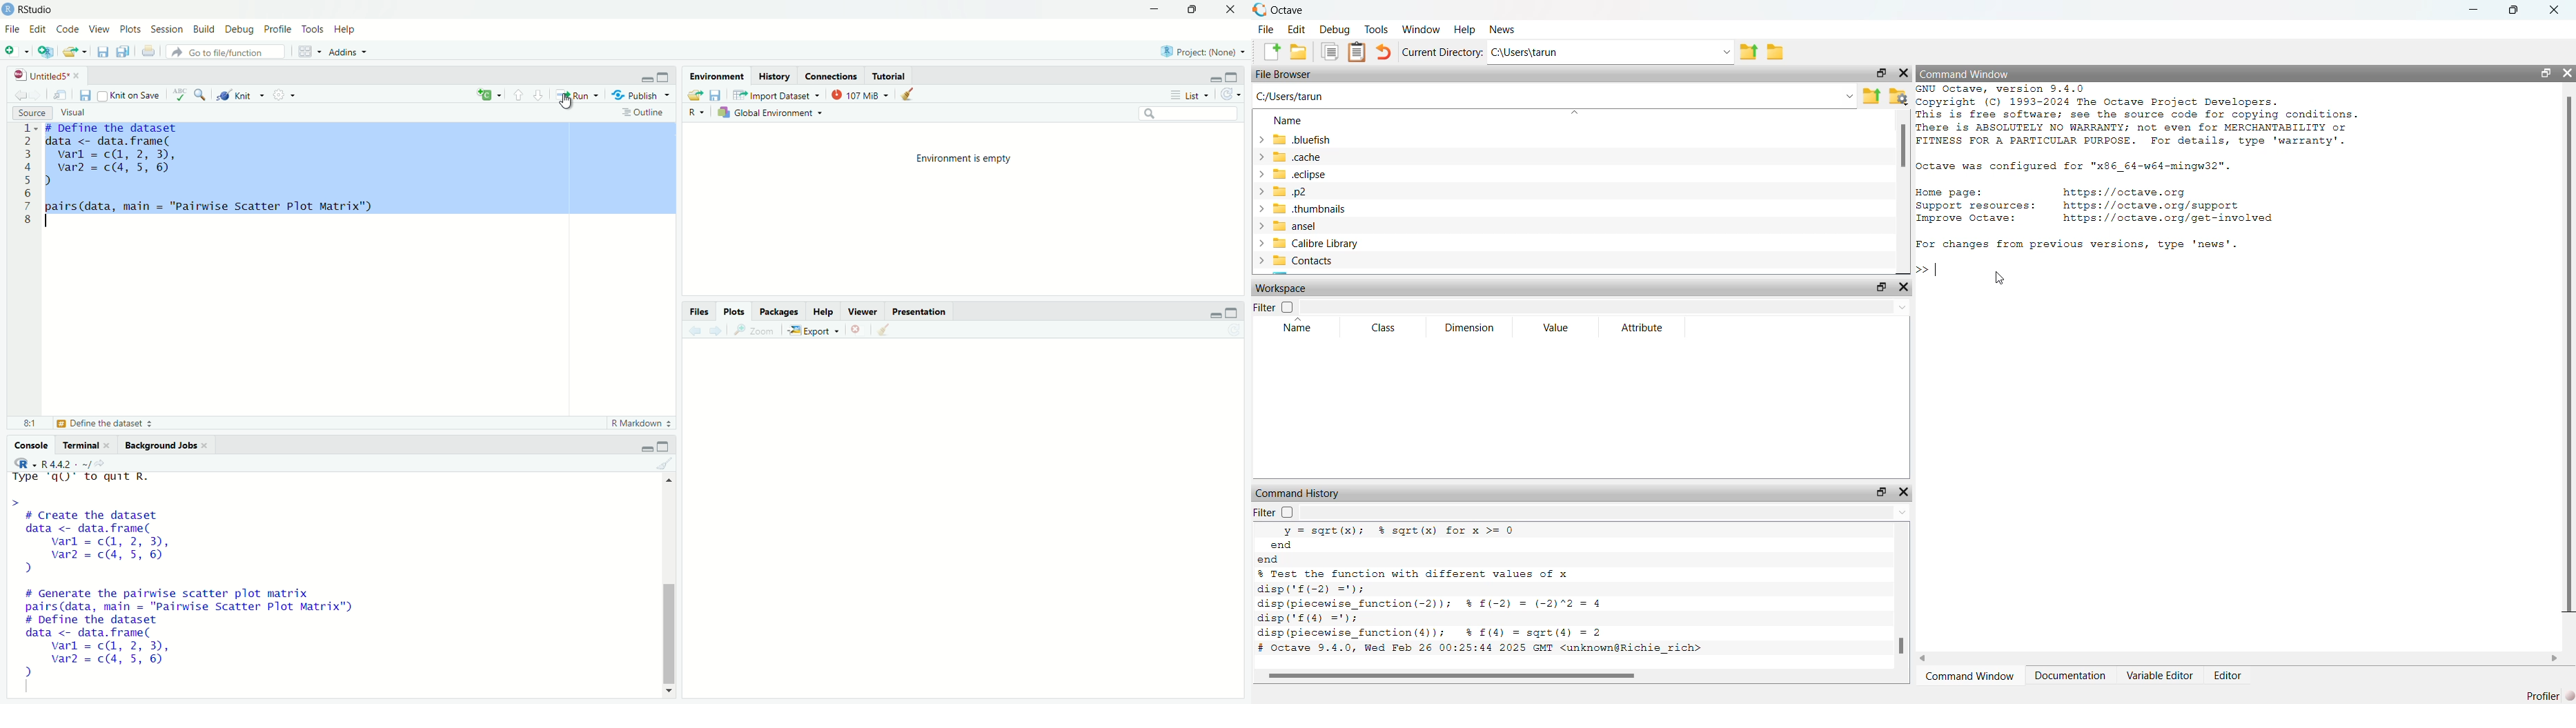 Image resolution: width=2576 pixels, height=728 pixels. Describe the element at coordinates (640, 94) in the screenshot. I see `Publish` at that location.